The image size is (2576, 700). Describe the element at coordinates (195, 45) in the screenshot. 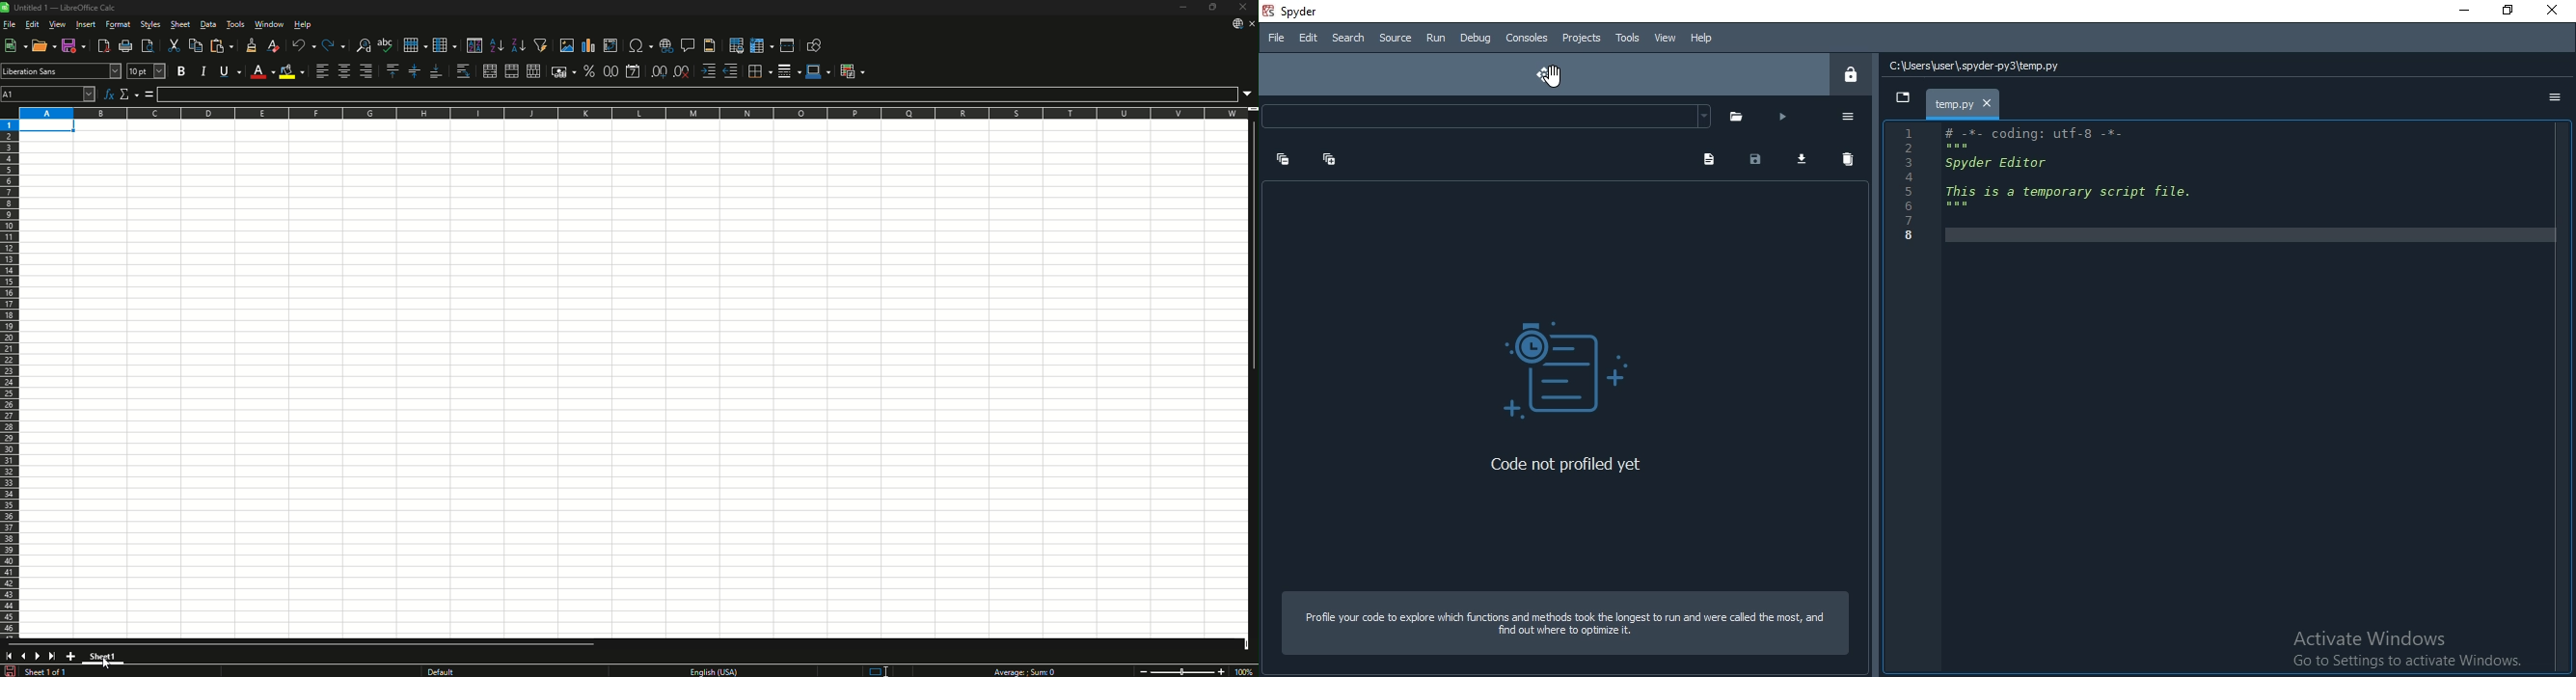

I see `Copy` at that location.